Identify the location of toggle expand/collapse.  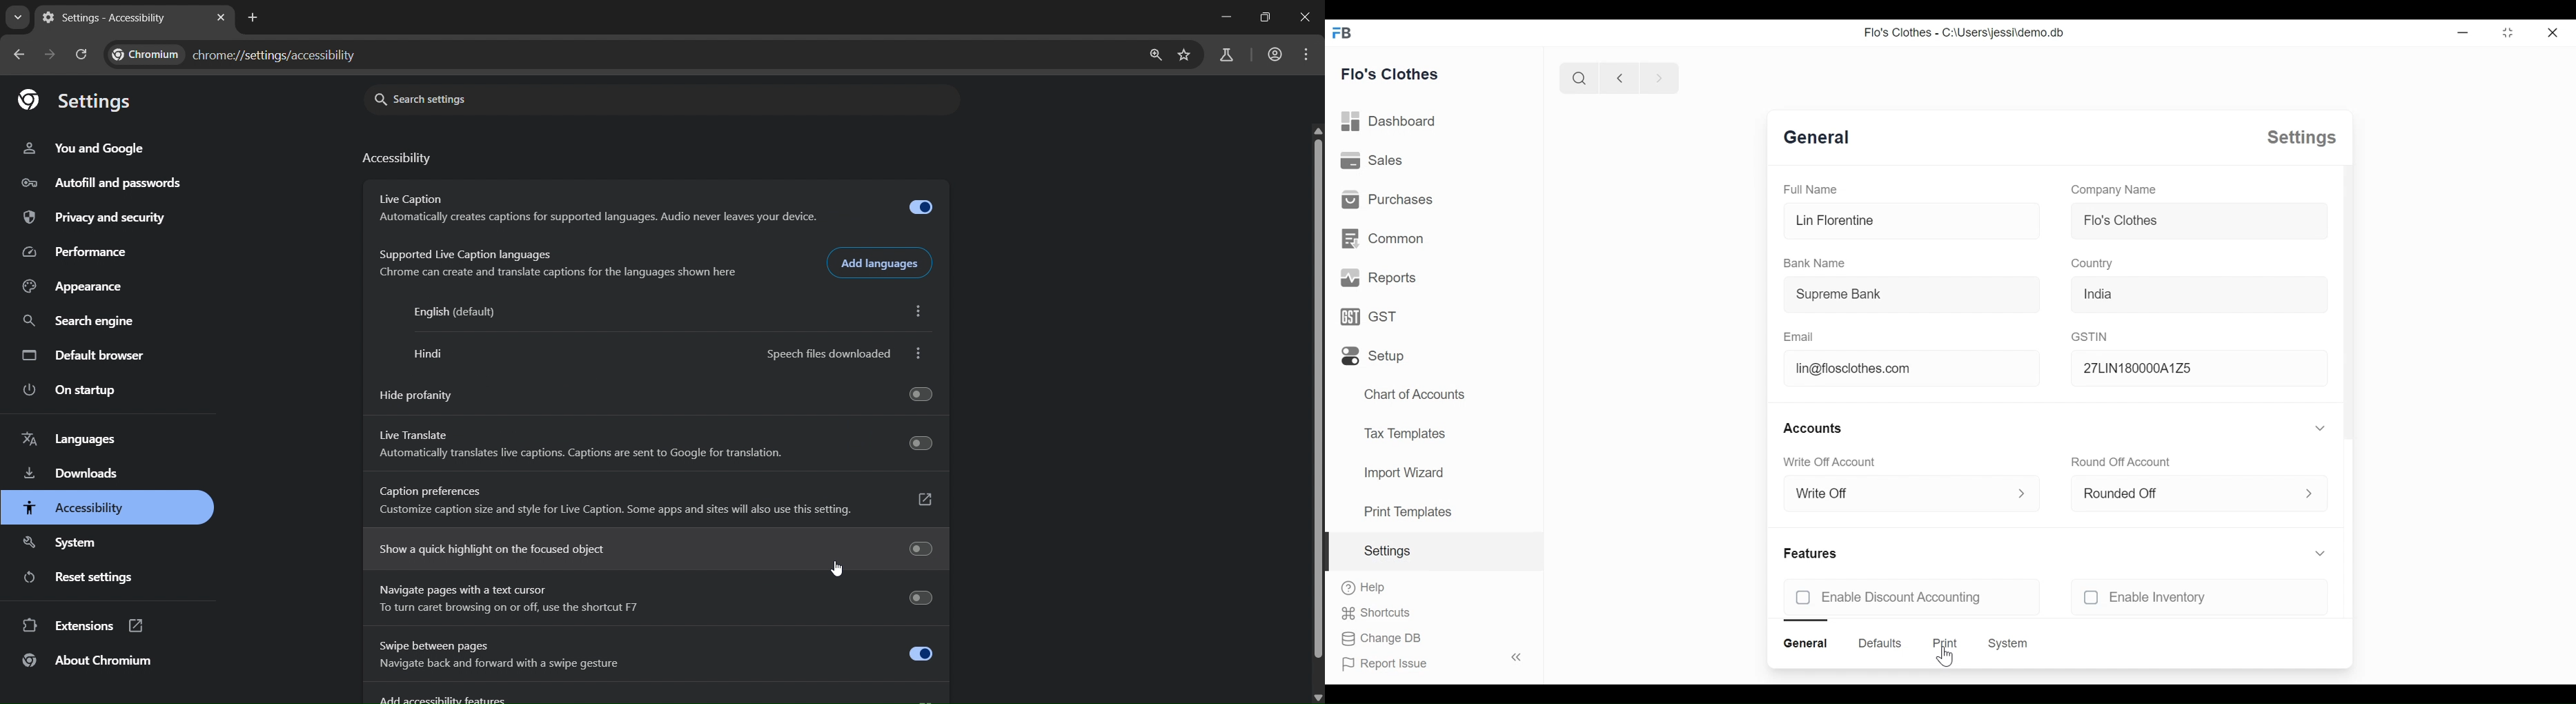
(2321, 553).